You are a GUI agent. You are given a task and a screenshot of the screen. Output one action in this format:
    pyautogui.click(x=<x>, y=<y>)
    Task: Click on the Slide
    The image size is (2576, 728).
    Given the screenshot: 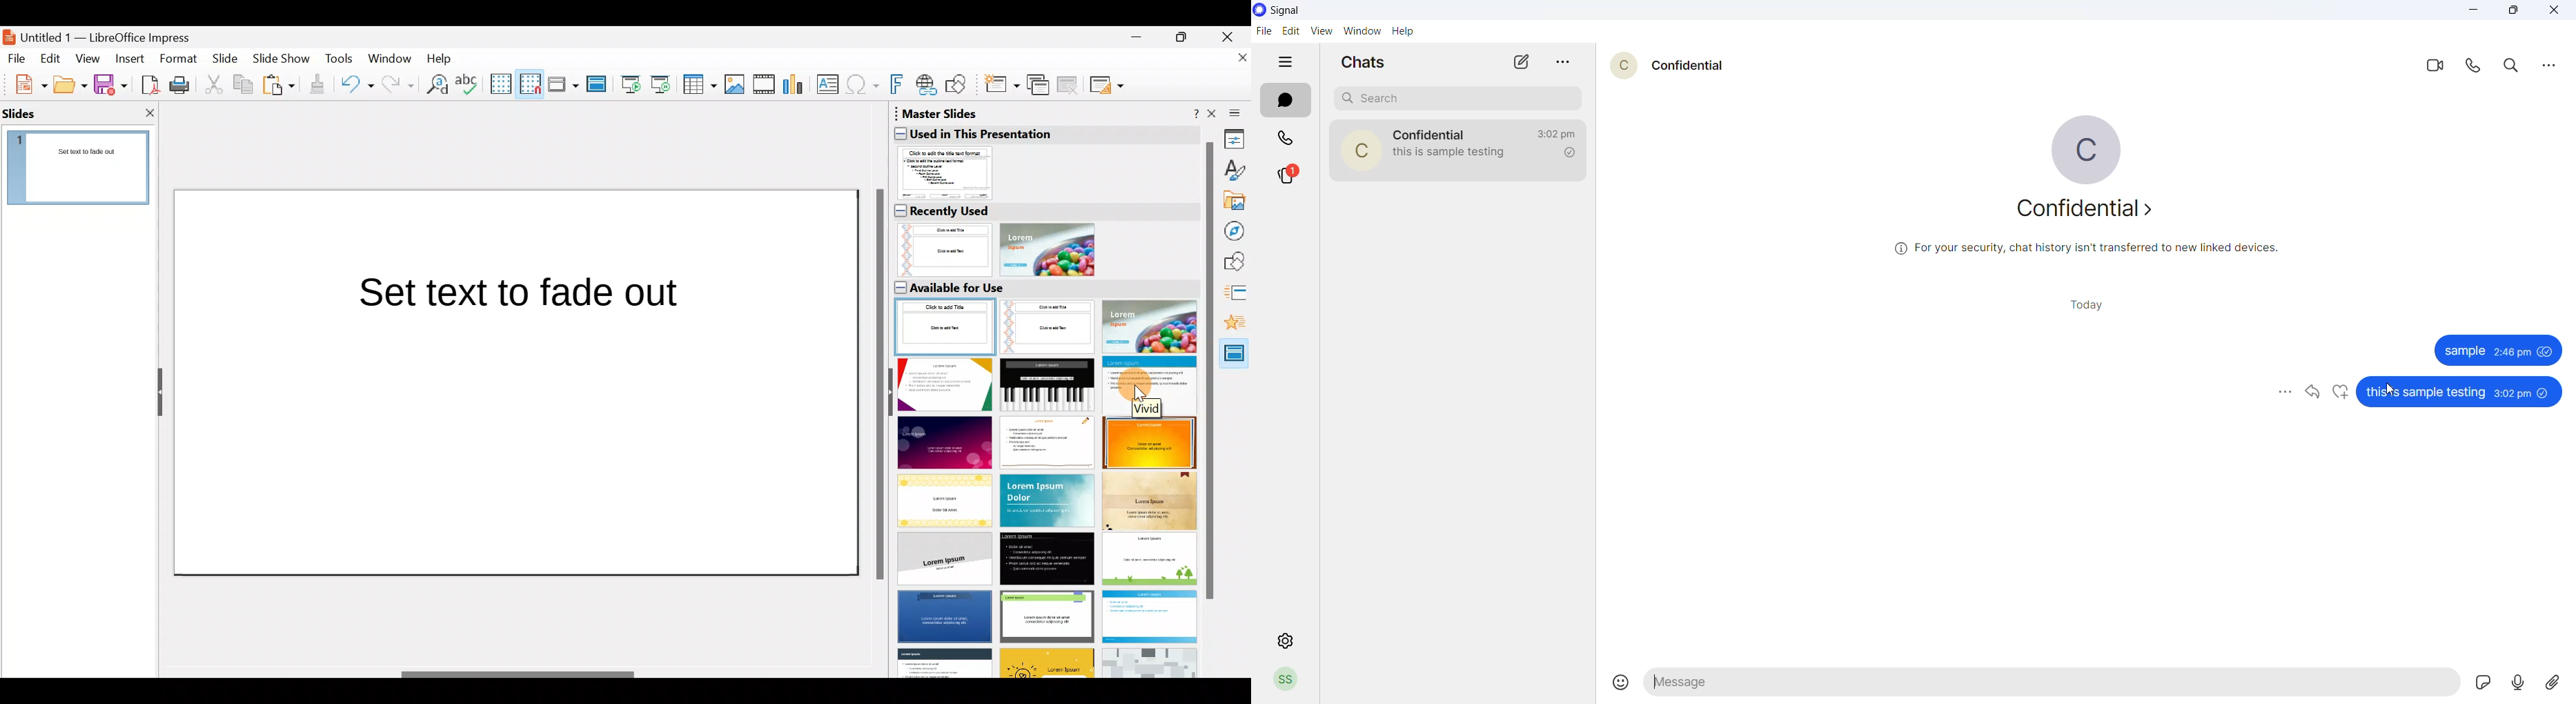 What is the action you would take?
    pyautogui.click(x=227, y=59)
    